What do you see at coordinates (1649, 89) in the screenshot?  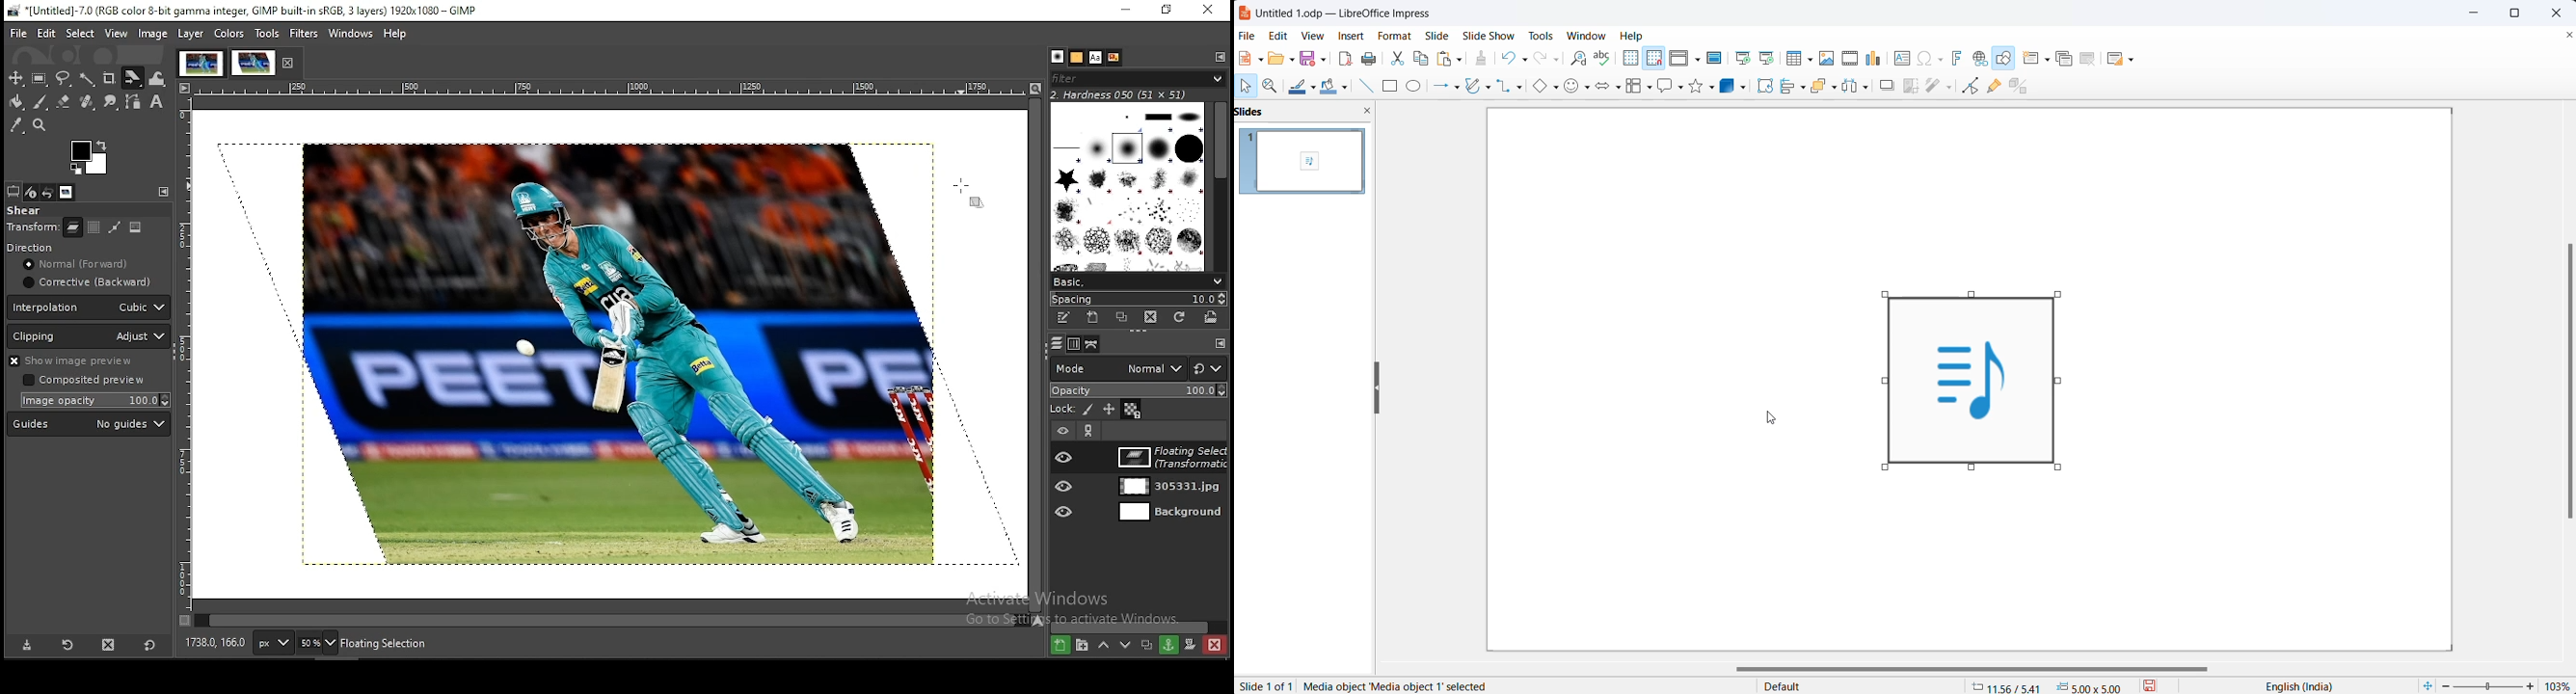 I see `flowchart options` at bounding box center [1649, 89].